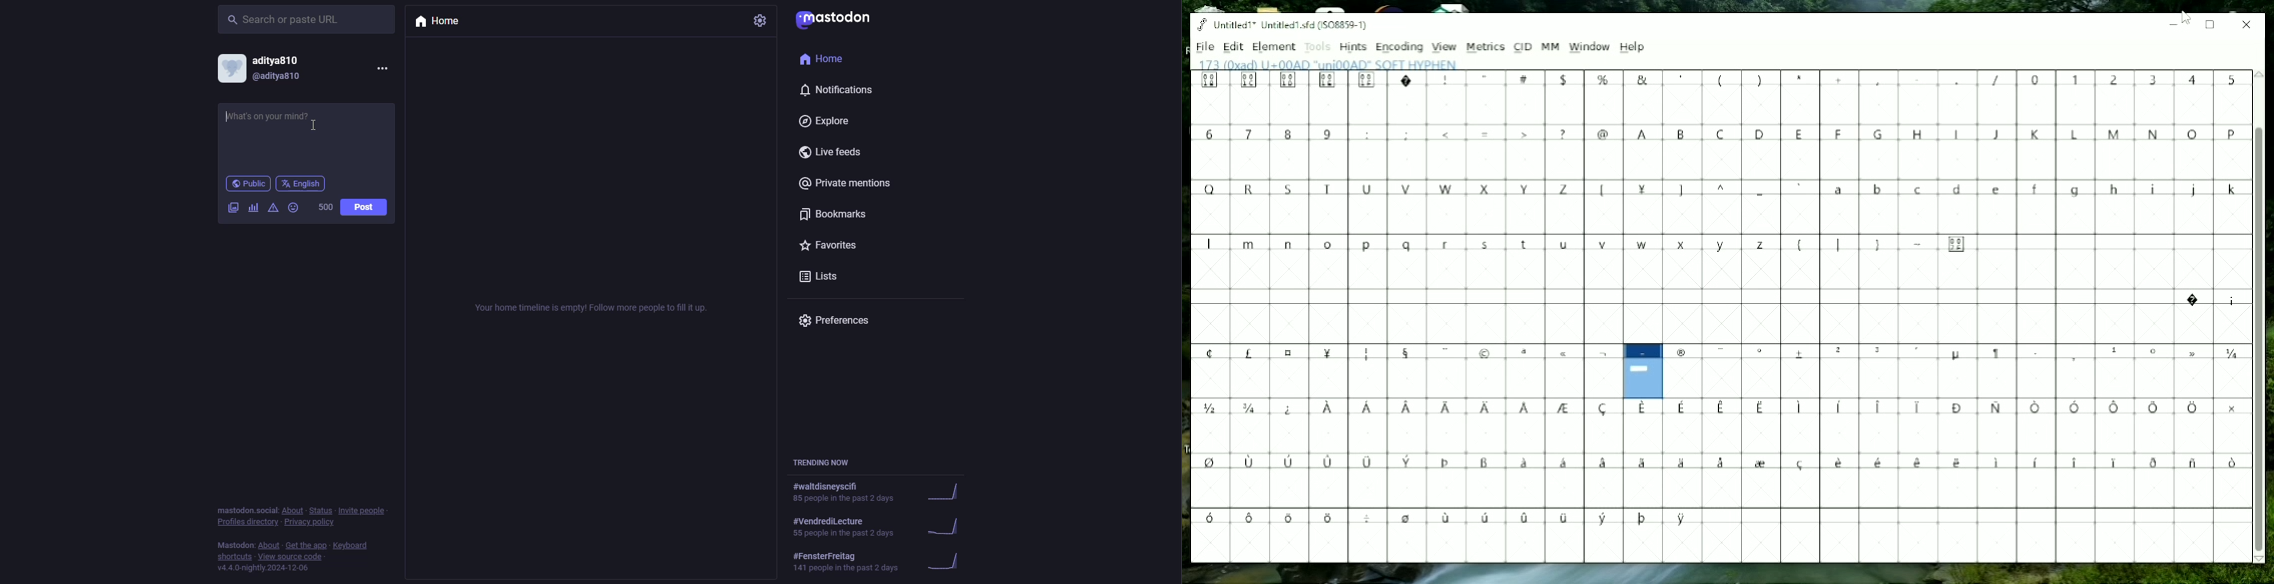 The width and height of the screenshot is (2296, 588). What do you see at coordinates (849, 183) in the screenshot?
I see `private mentions` at bounding box center [849, 183].